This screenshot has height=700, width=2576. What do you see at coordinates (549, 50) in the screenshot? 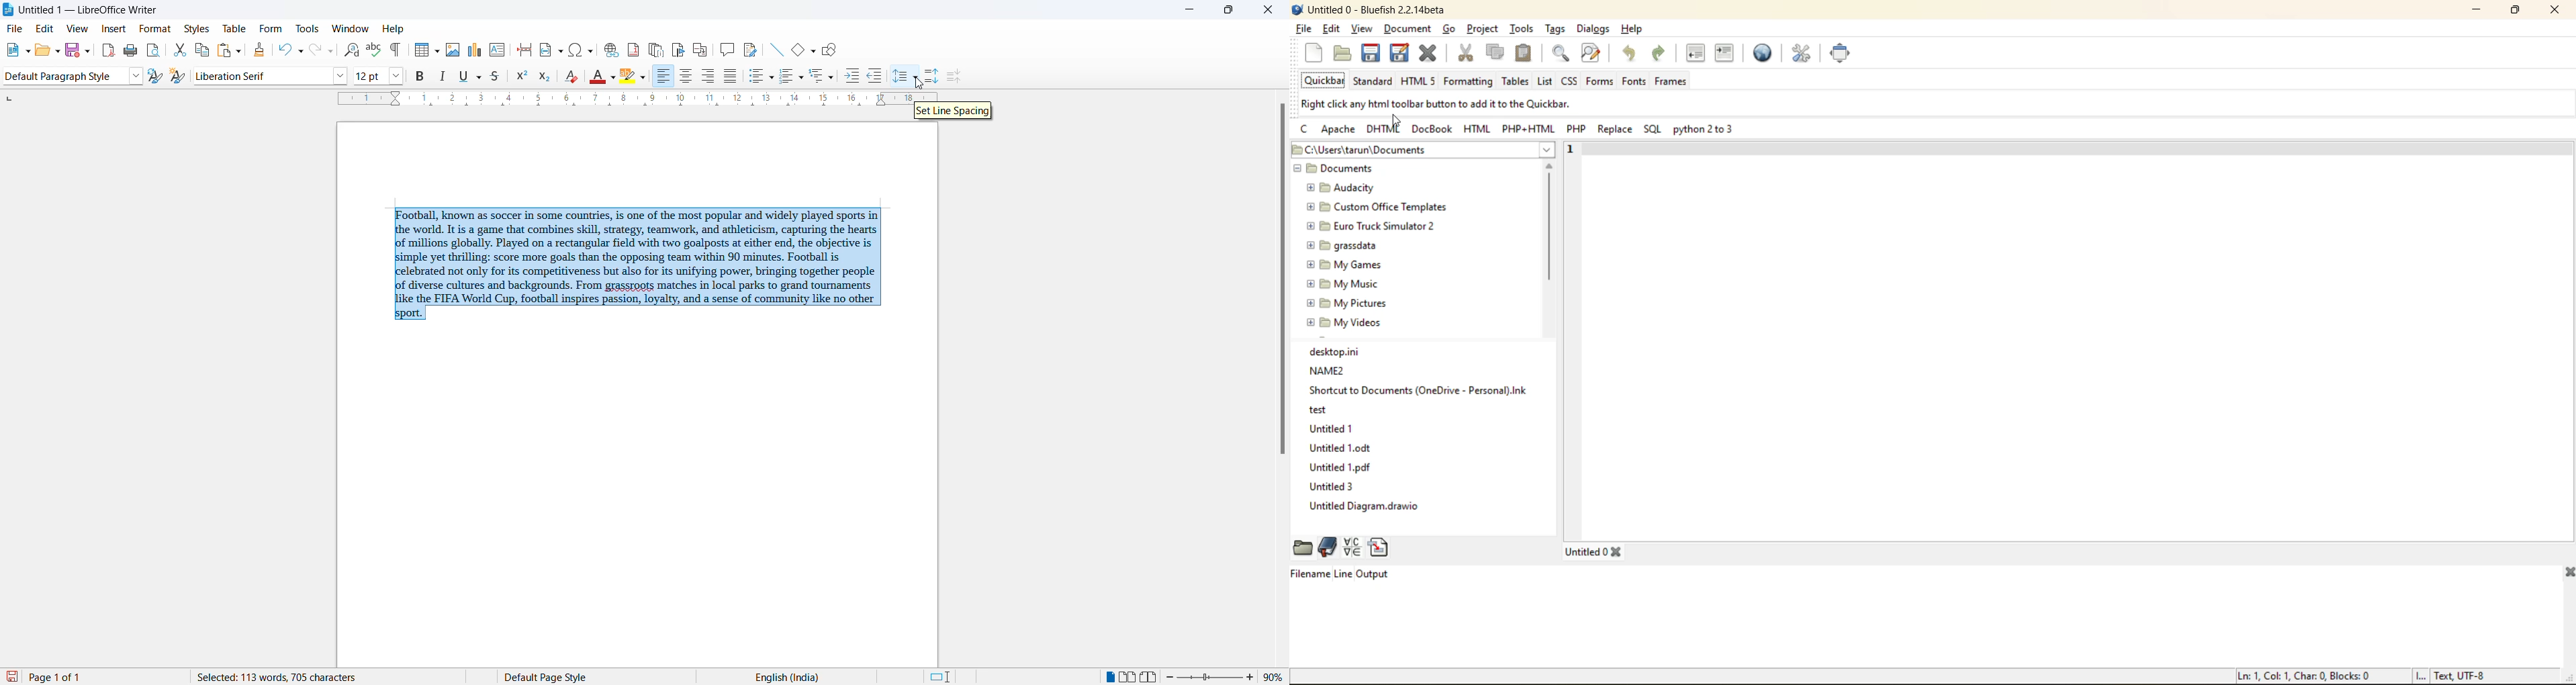
I see `insert field` at bounding box center [549, 50].